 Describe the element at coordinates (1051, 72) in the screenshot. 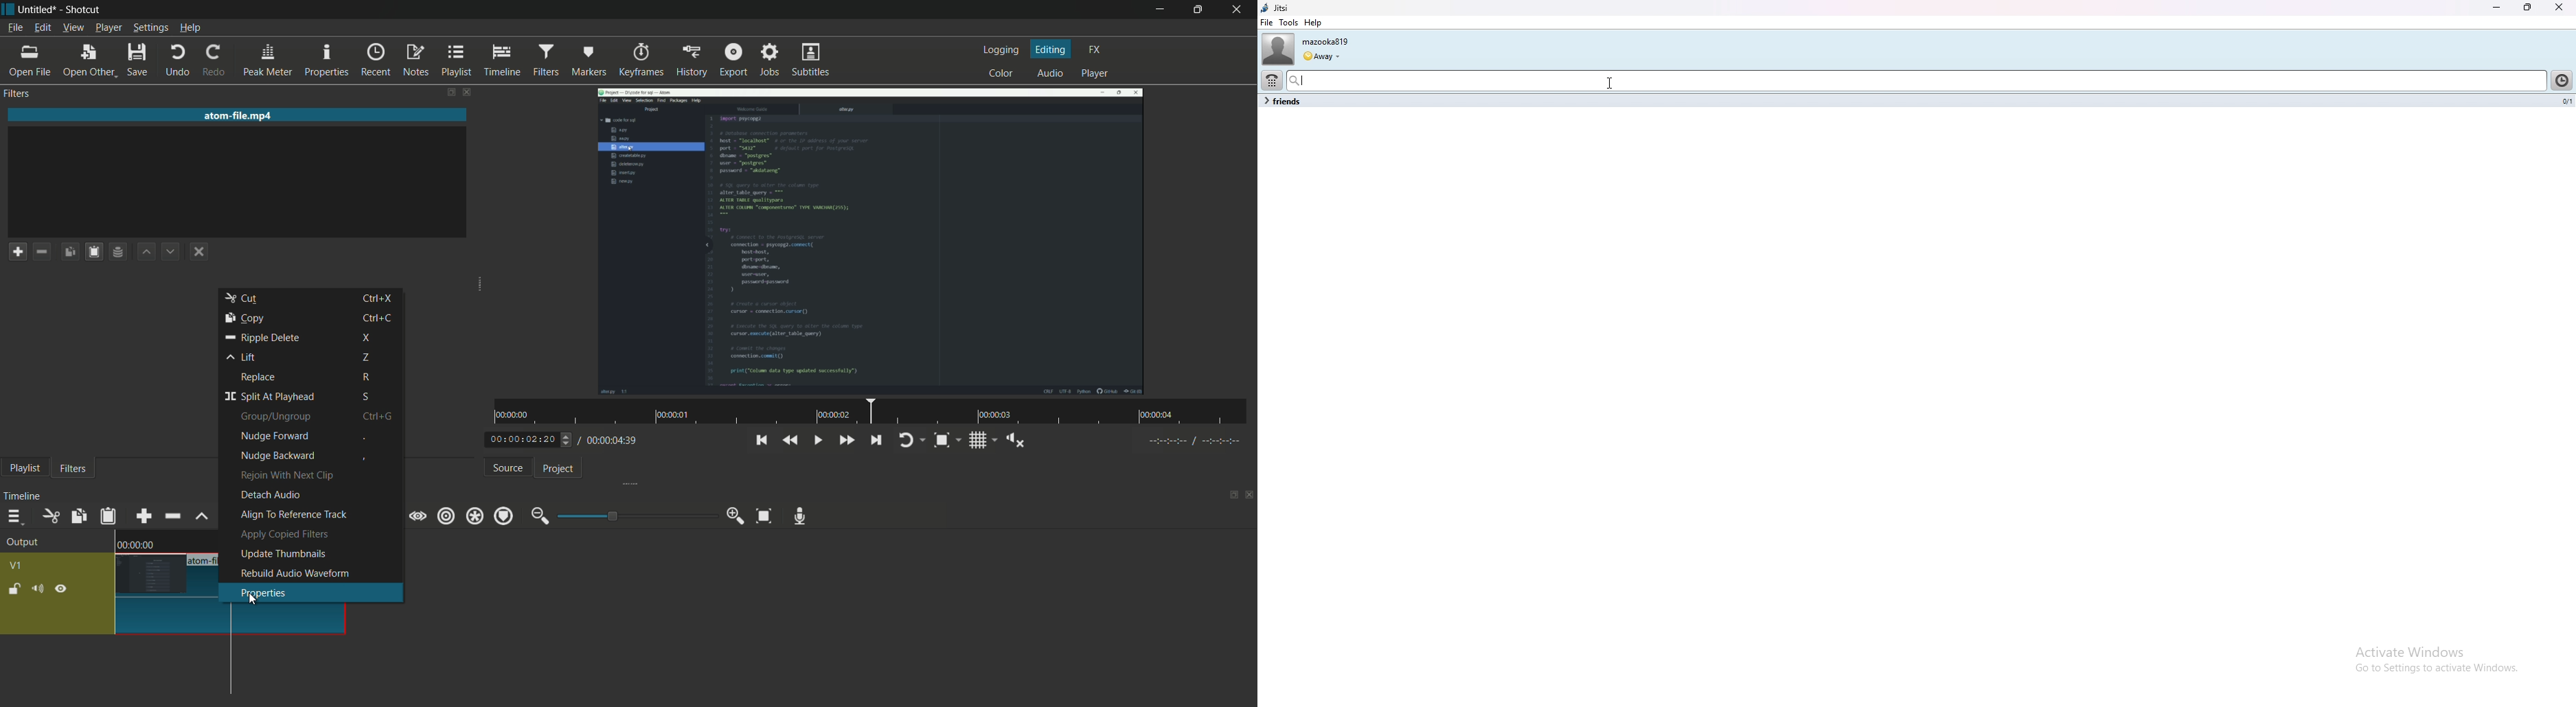

I see `audio` at that location.